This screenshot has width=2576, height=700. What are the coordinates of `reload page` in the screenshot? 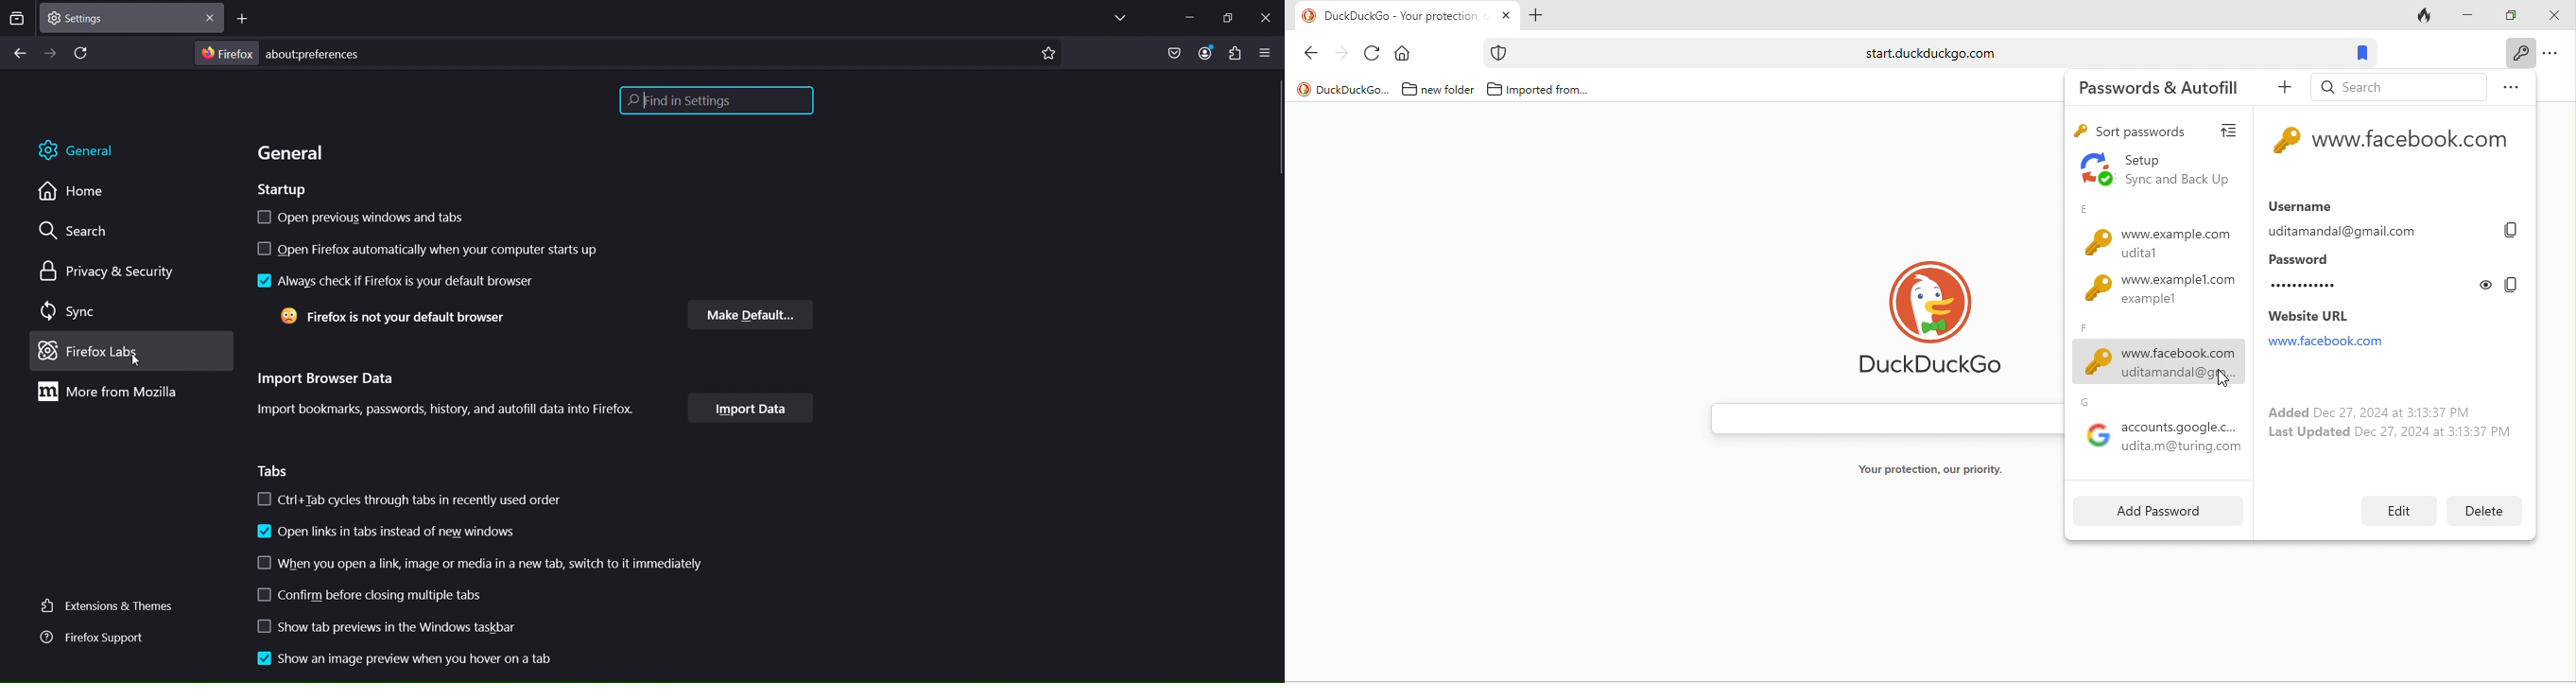 It's located at (83, 54).